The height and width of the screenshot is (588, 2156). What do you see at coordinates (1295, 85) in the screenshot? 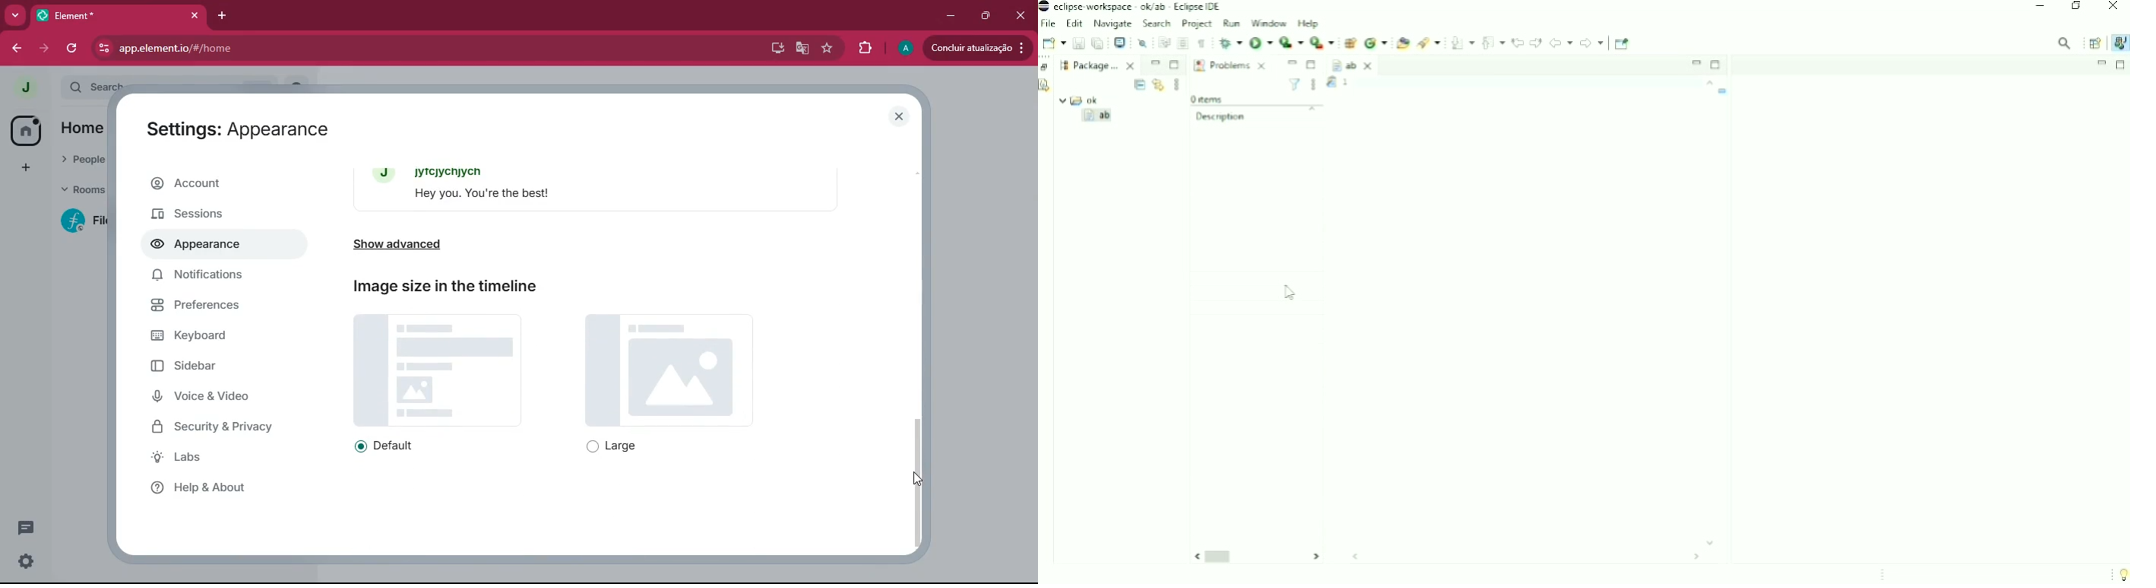
I see `Filters` at bounding box center [1295, 85].